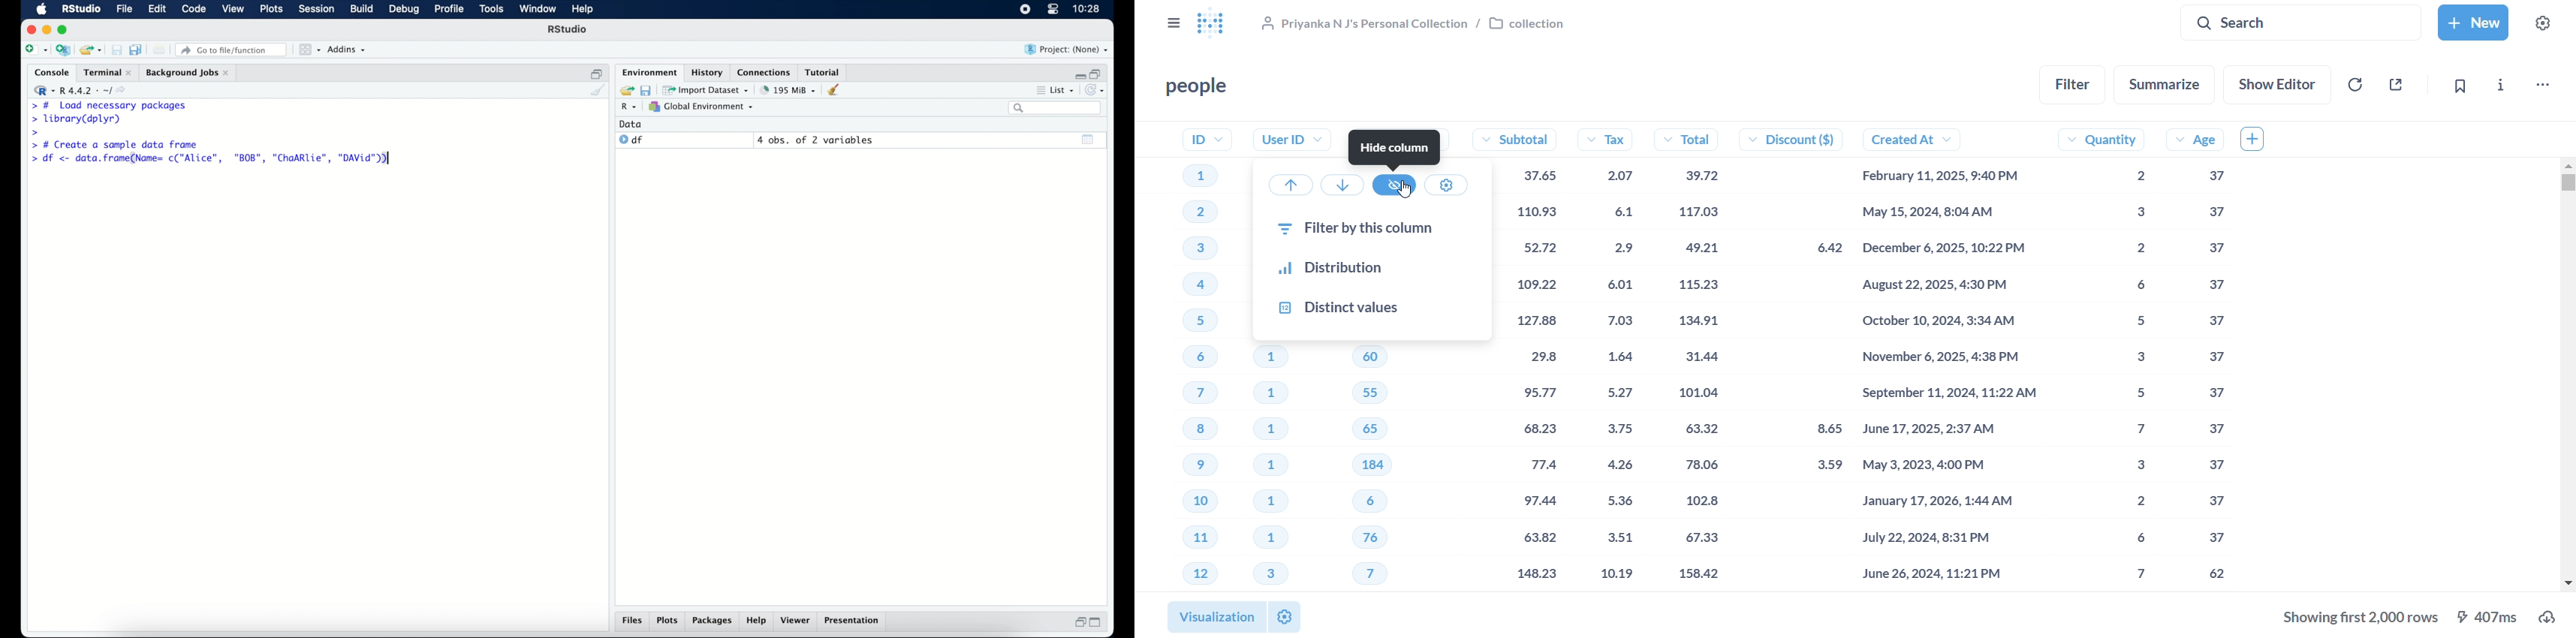 The height and width of the screenshot is (644, 2576). I want to click on background jobs, so click(187, 73).